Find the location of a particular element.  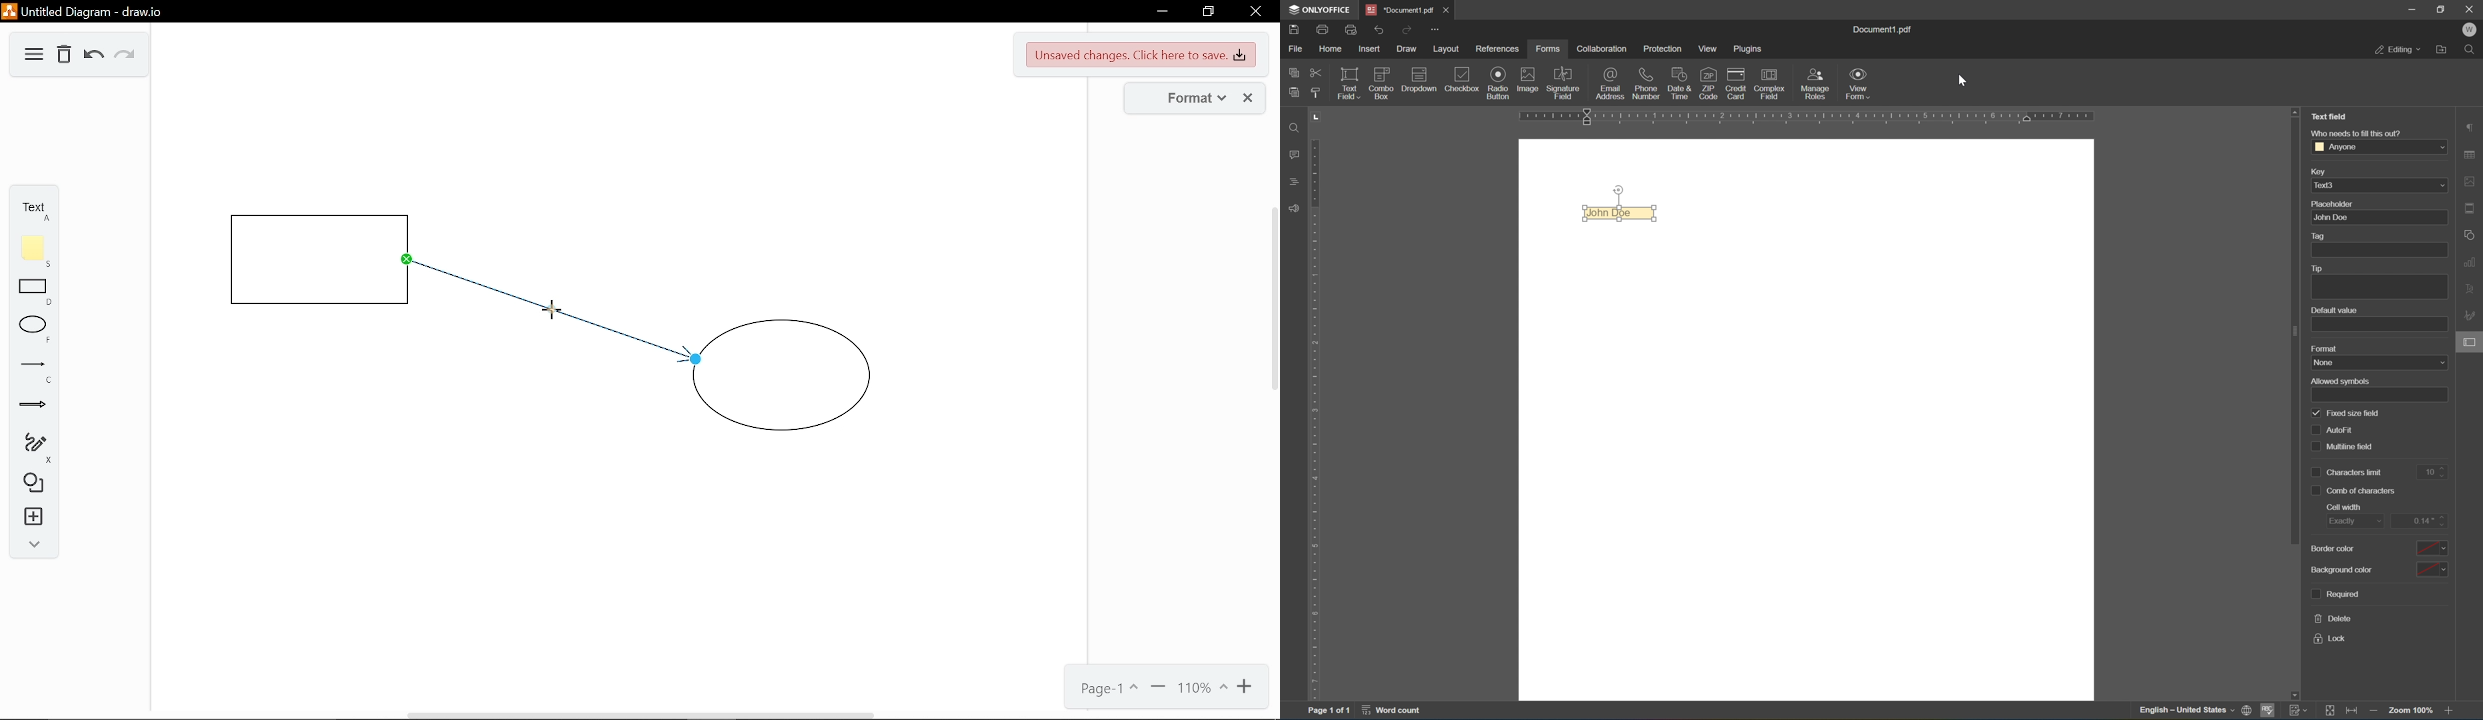

icon is located at coordinates (1423, 74).